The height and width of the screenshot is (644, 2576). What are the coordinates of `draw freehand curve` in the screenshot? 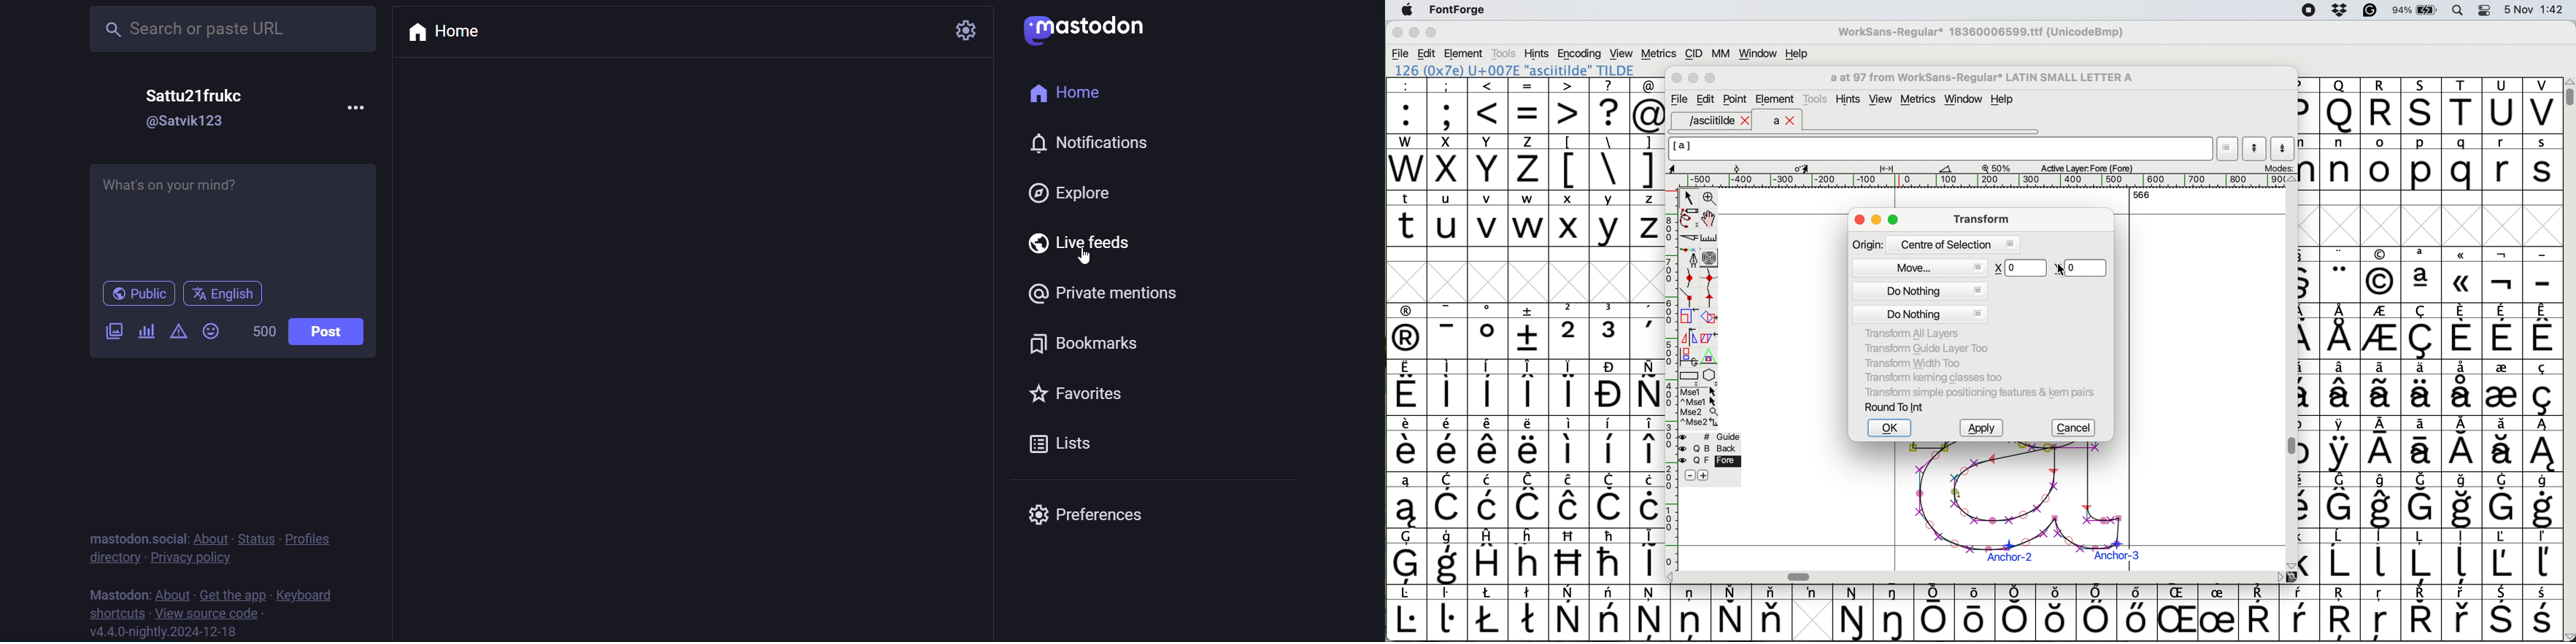 It's located at (1688, 218).